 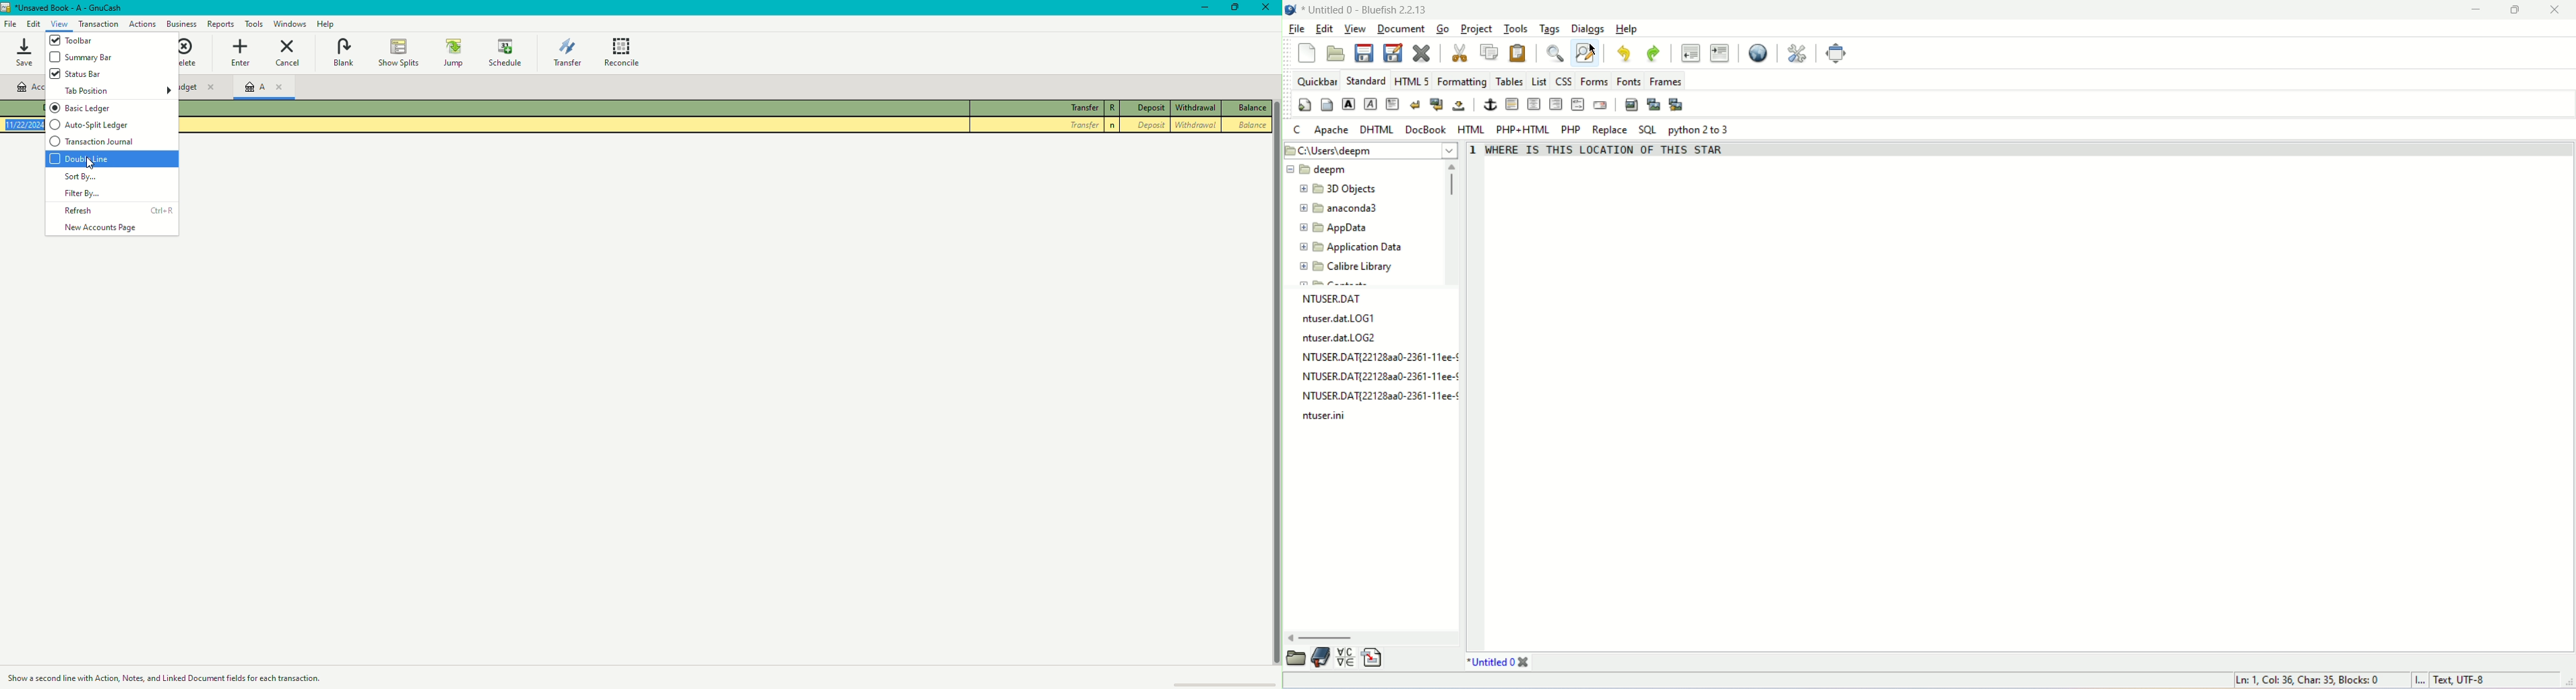 I want to click on unindent, so click(x=1690, y=53).